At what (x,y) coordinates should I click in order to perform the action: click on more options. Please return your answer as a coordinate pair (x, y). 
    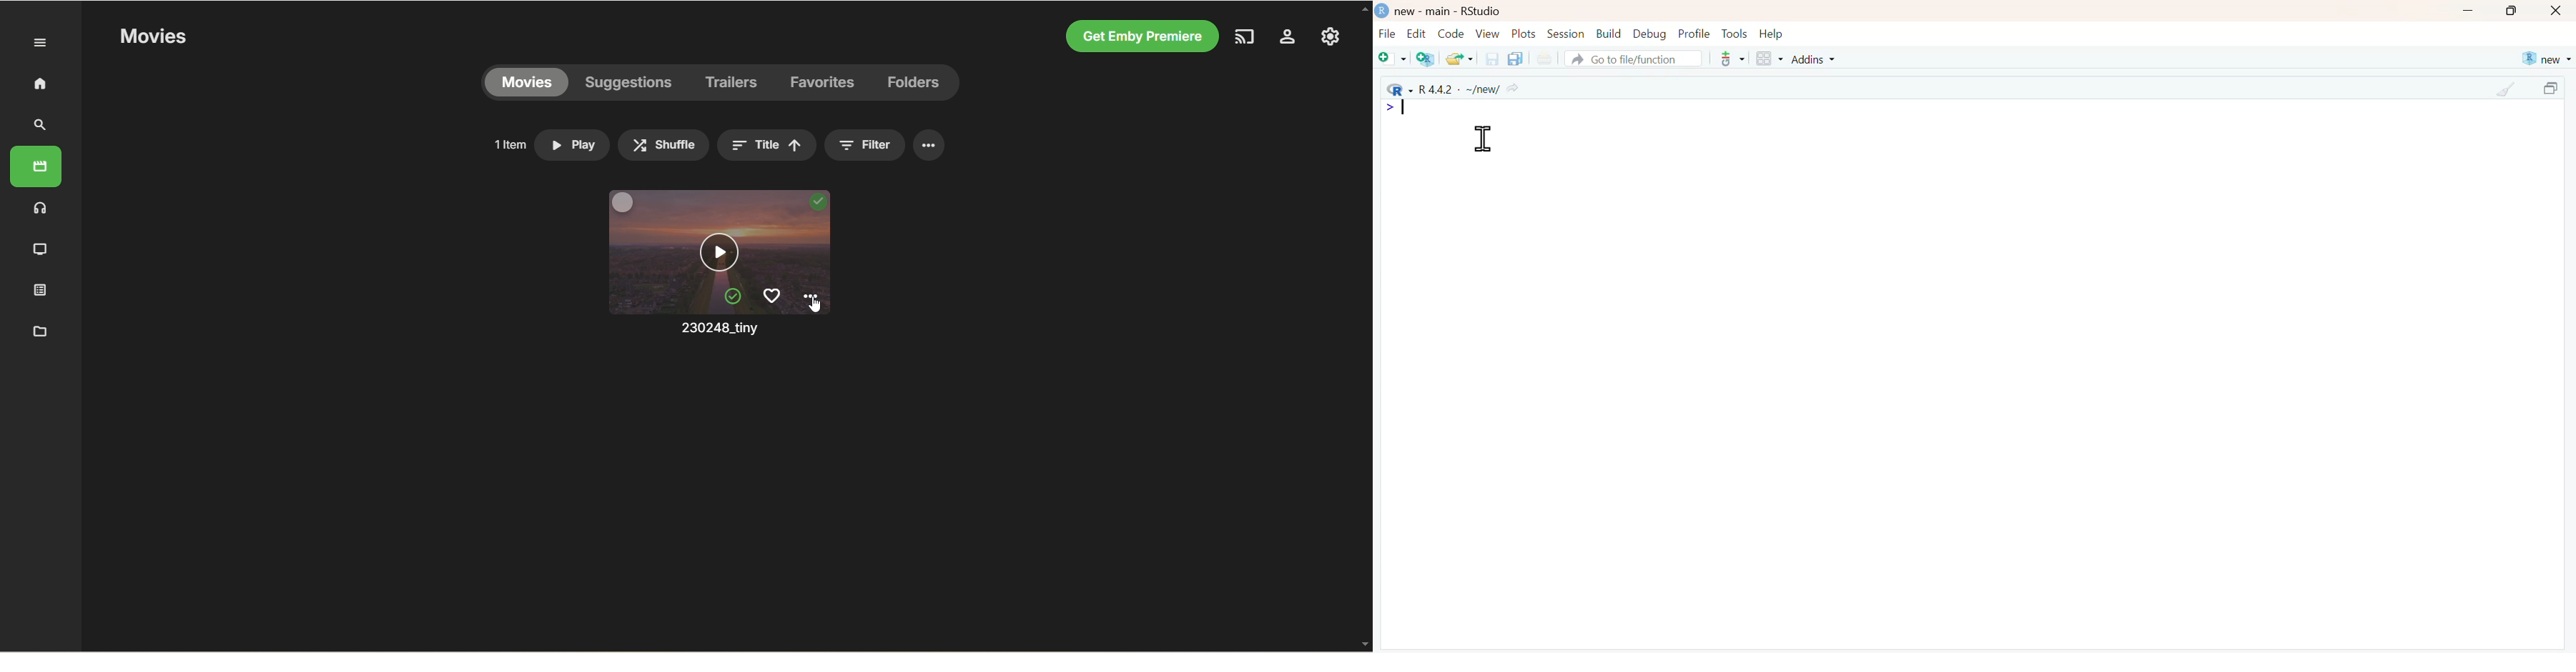
    Looking at the image, I should click on (1728, 58).